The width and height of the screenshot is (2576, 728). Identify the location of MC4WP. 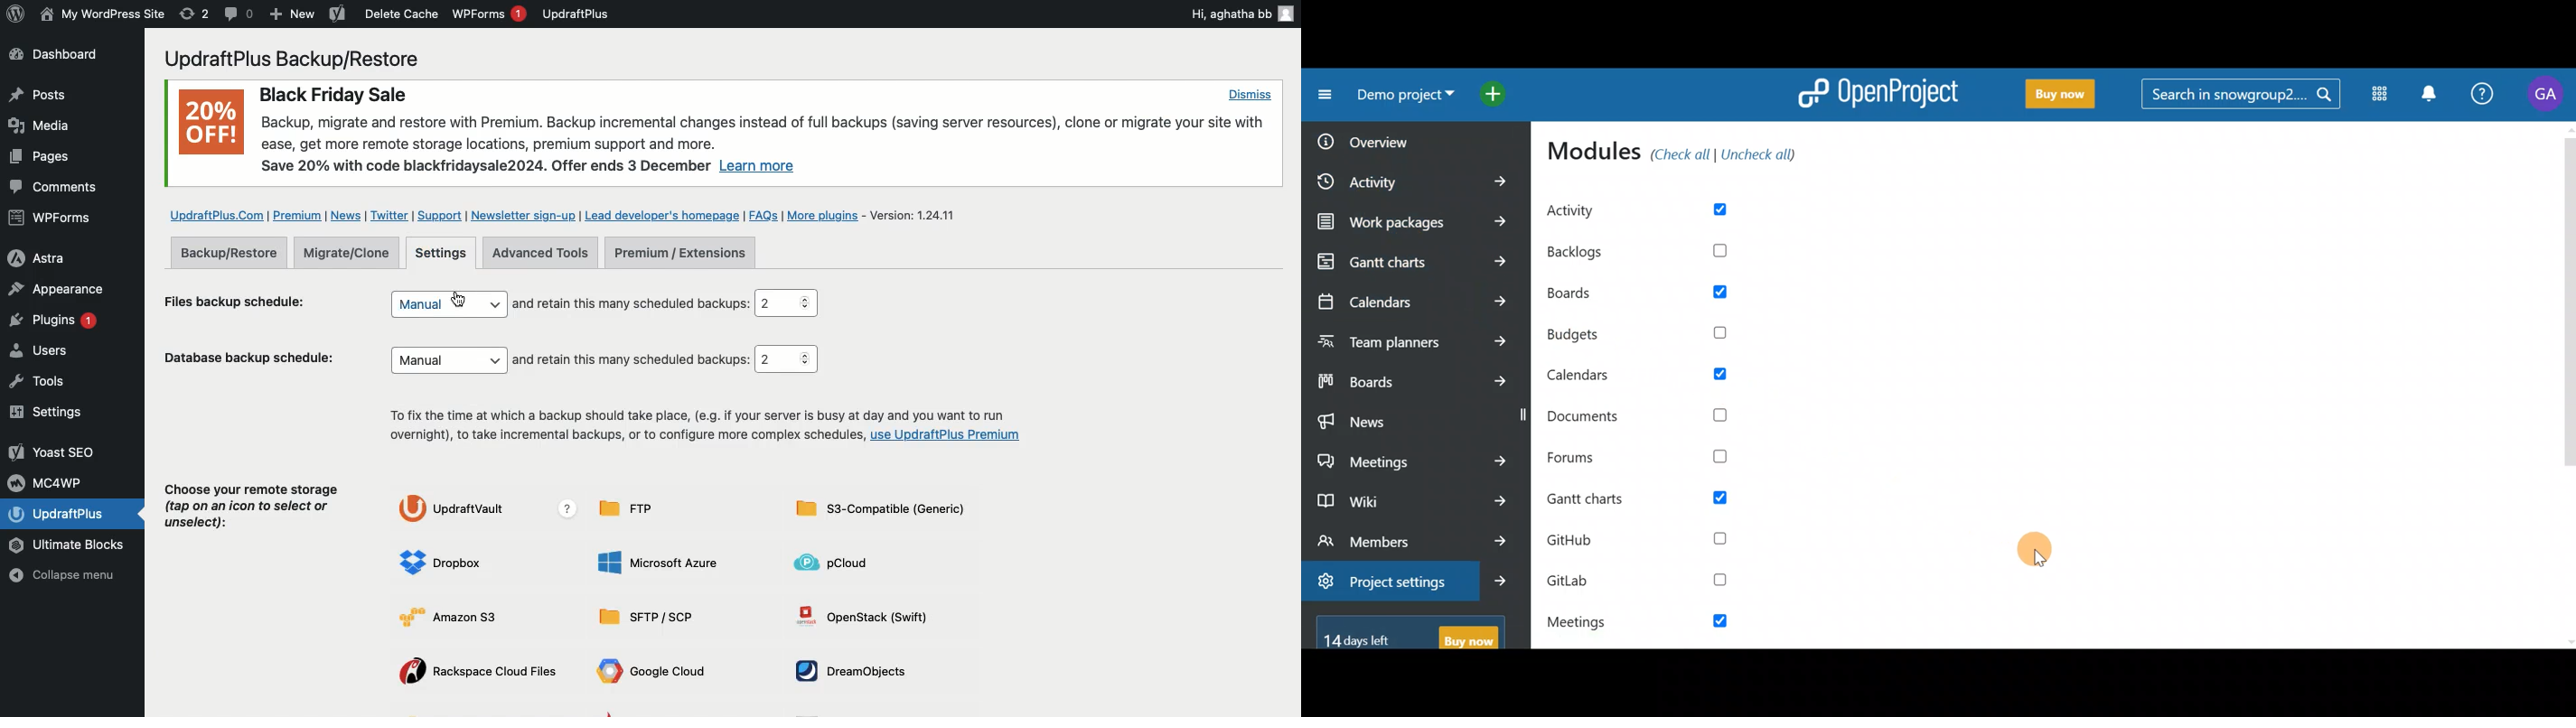
(50, 481).